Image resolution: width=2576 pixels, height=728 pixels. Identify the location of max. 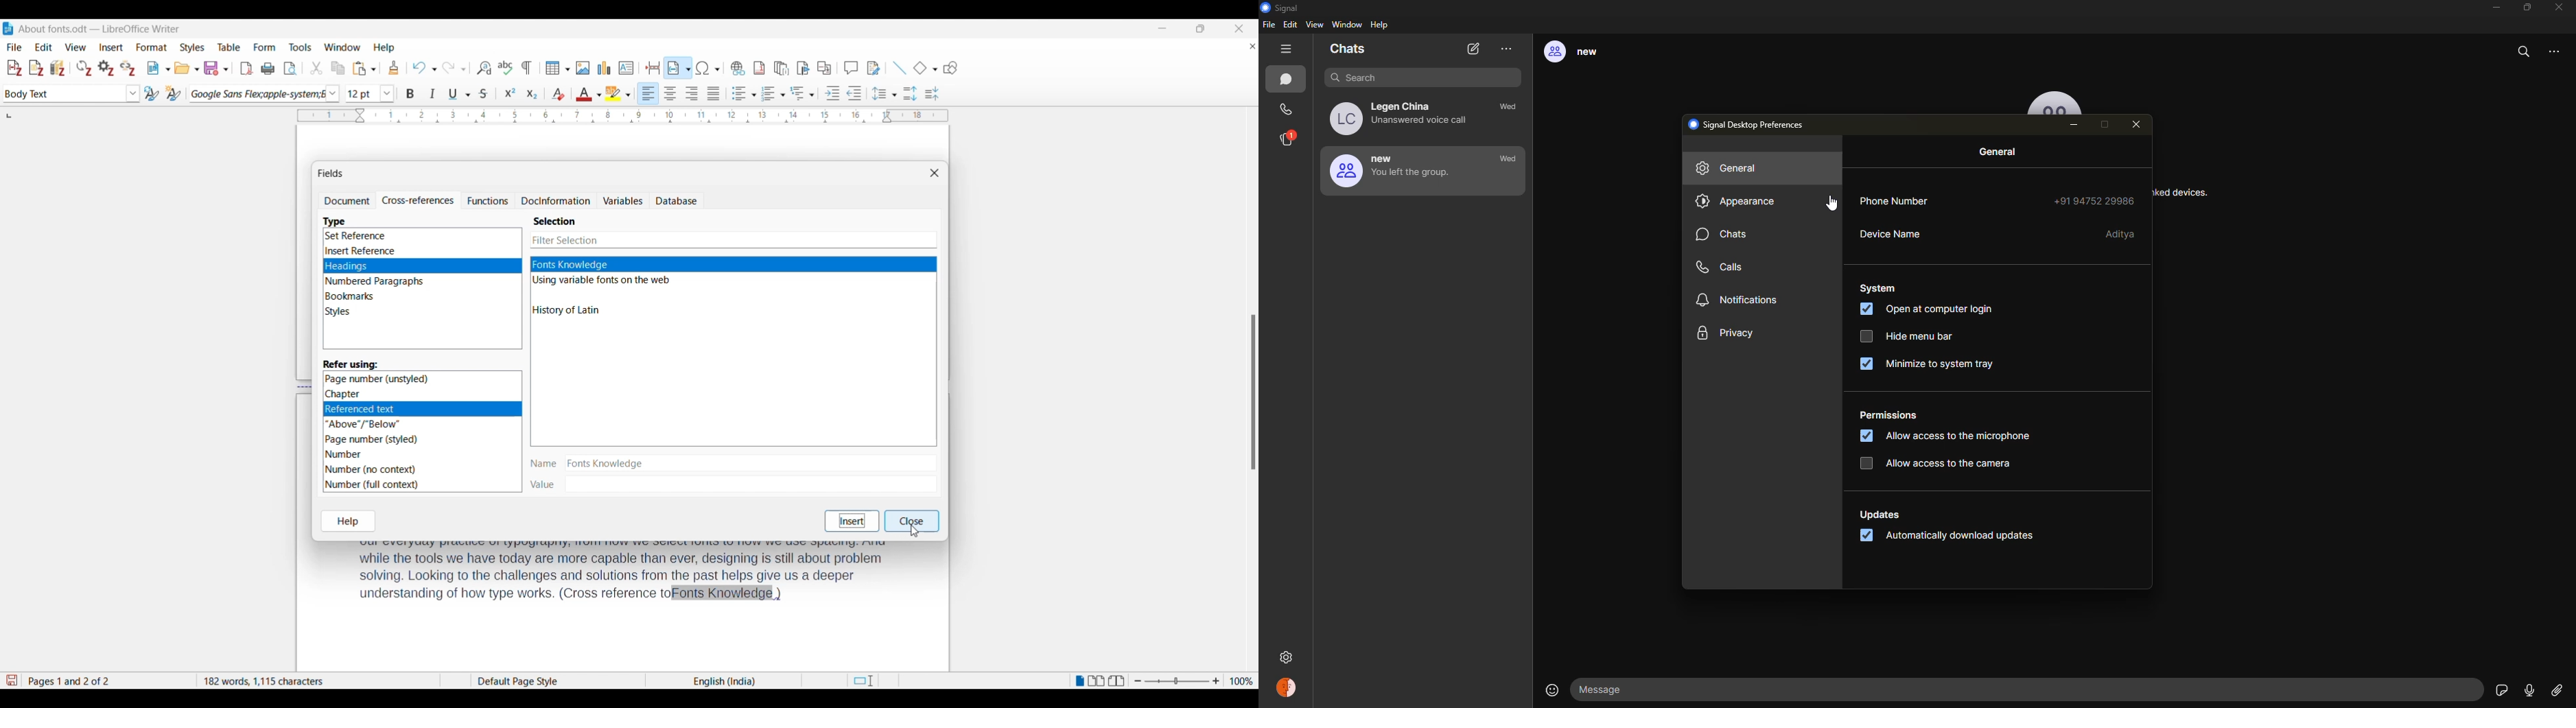
(2108, 124).